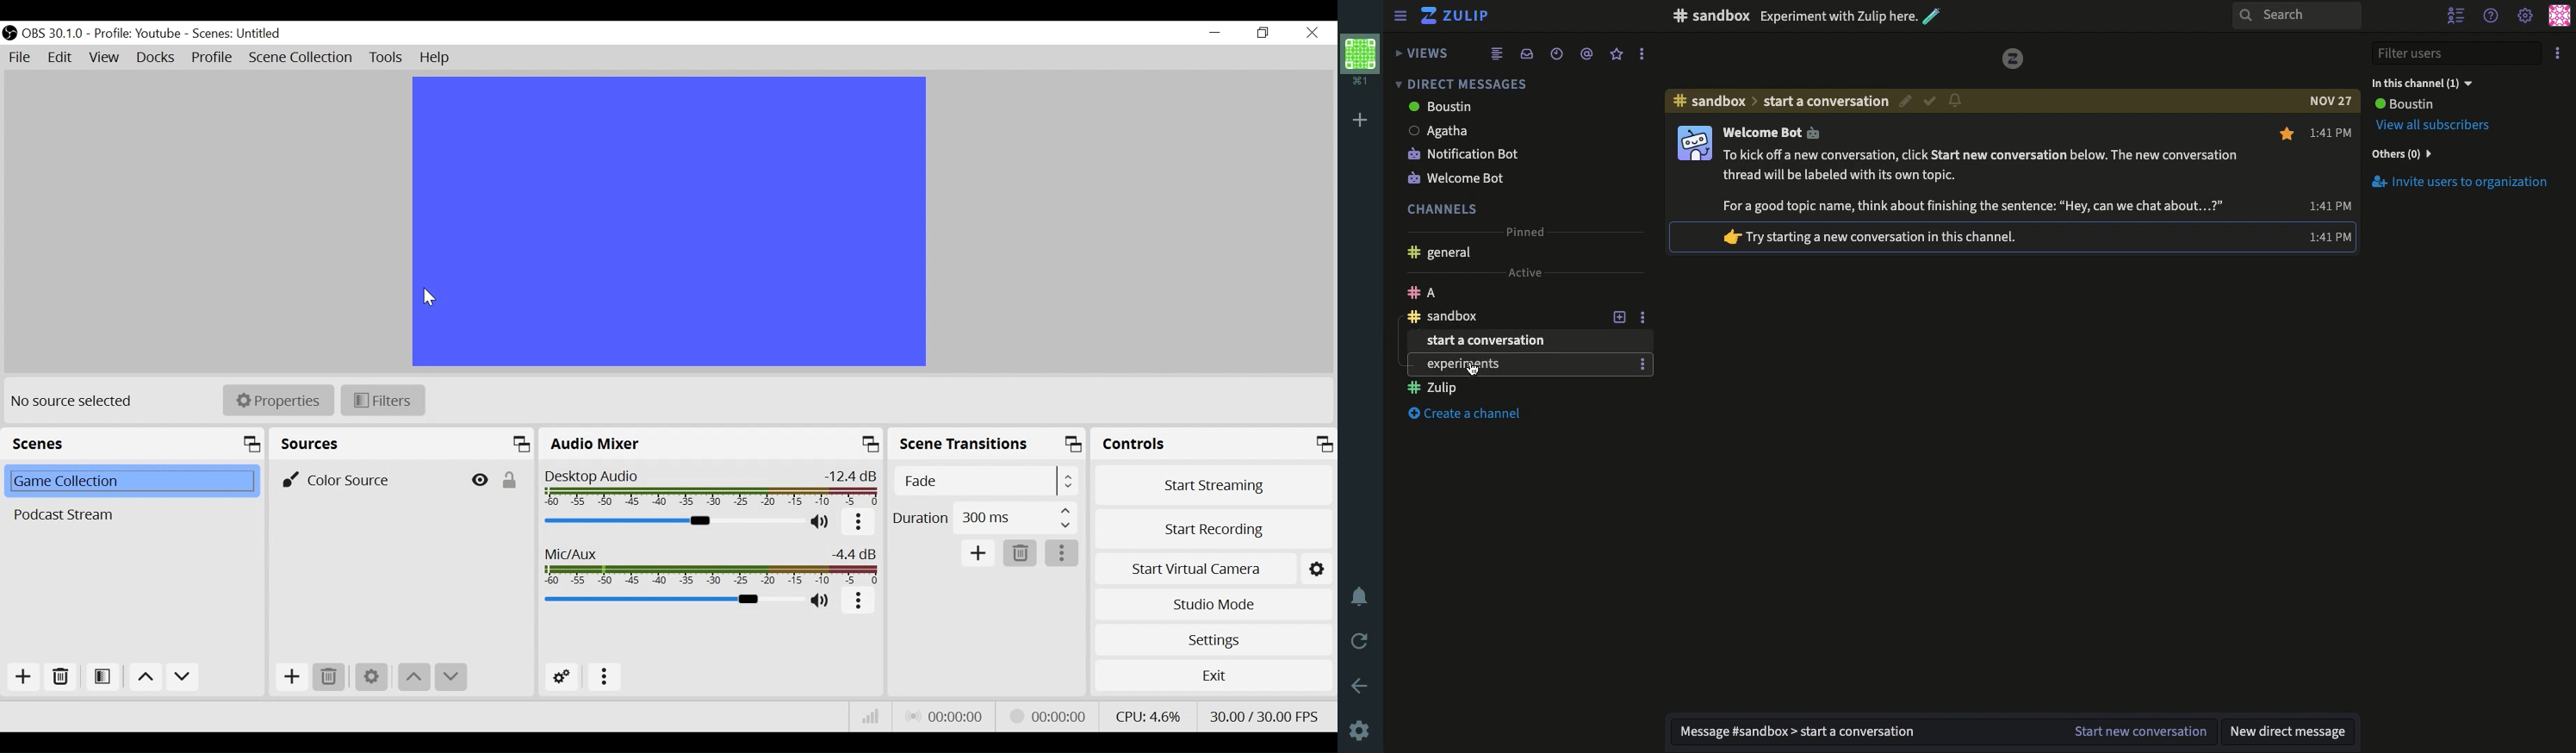 The image size is (2576, 756). Describe the element at coordinates (2458, 17) in the screenshot. I see `Hide users list` at that location.